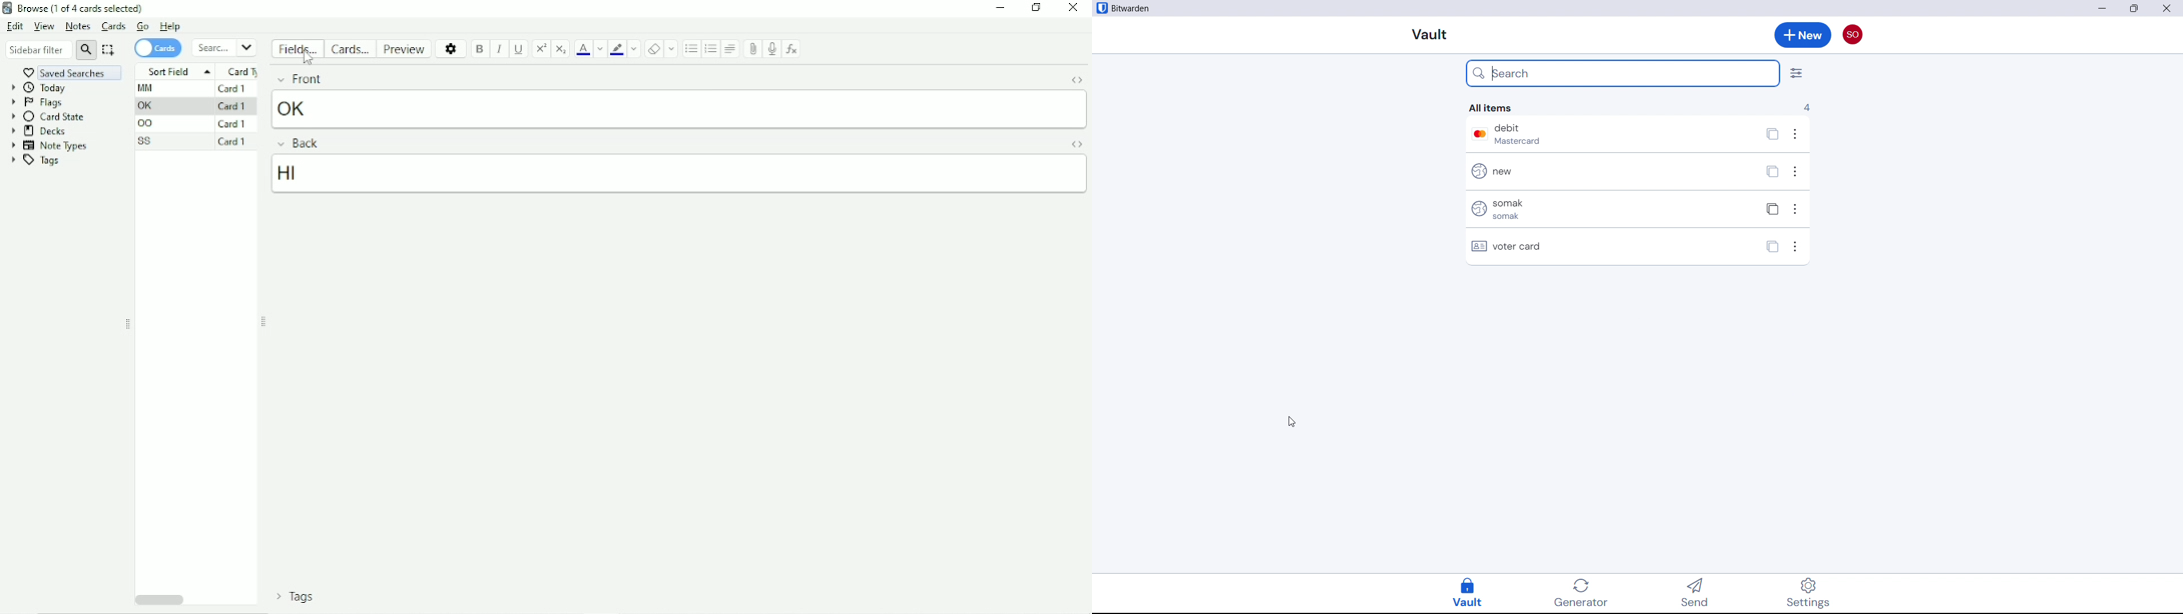 Image resolution: width=2184 pixels, height=616 pixels. What do you see at coordinates (584, 49) in the screenshot?
I see `Text color` at bounding box center [584, 49].